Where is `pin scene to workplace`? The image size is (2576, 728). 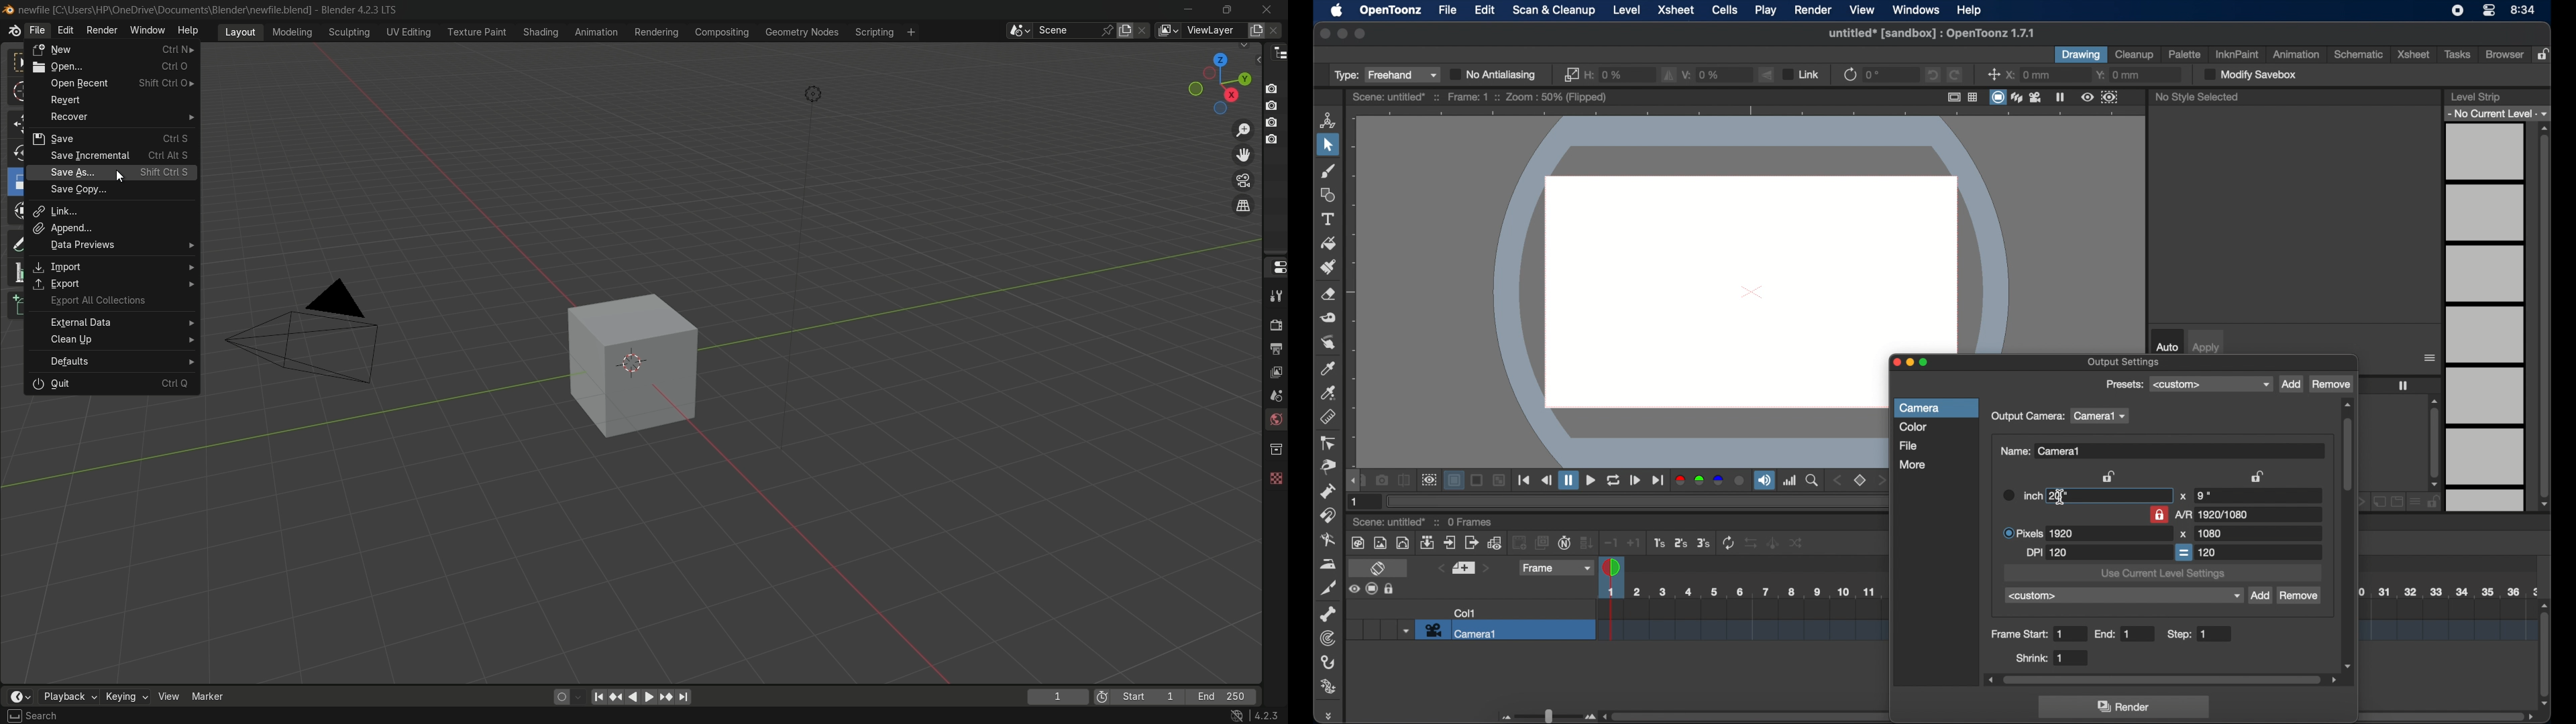
pin scene to workplace is located at coordinates (1109, 30).